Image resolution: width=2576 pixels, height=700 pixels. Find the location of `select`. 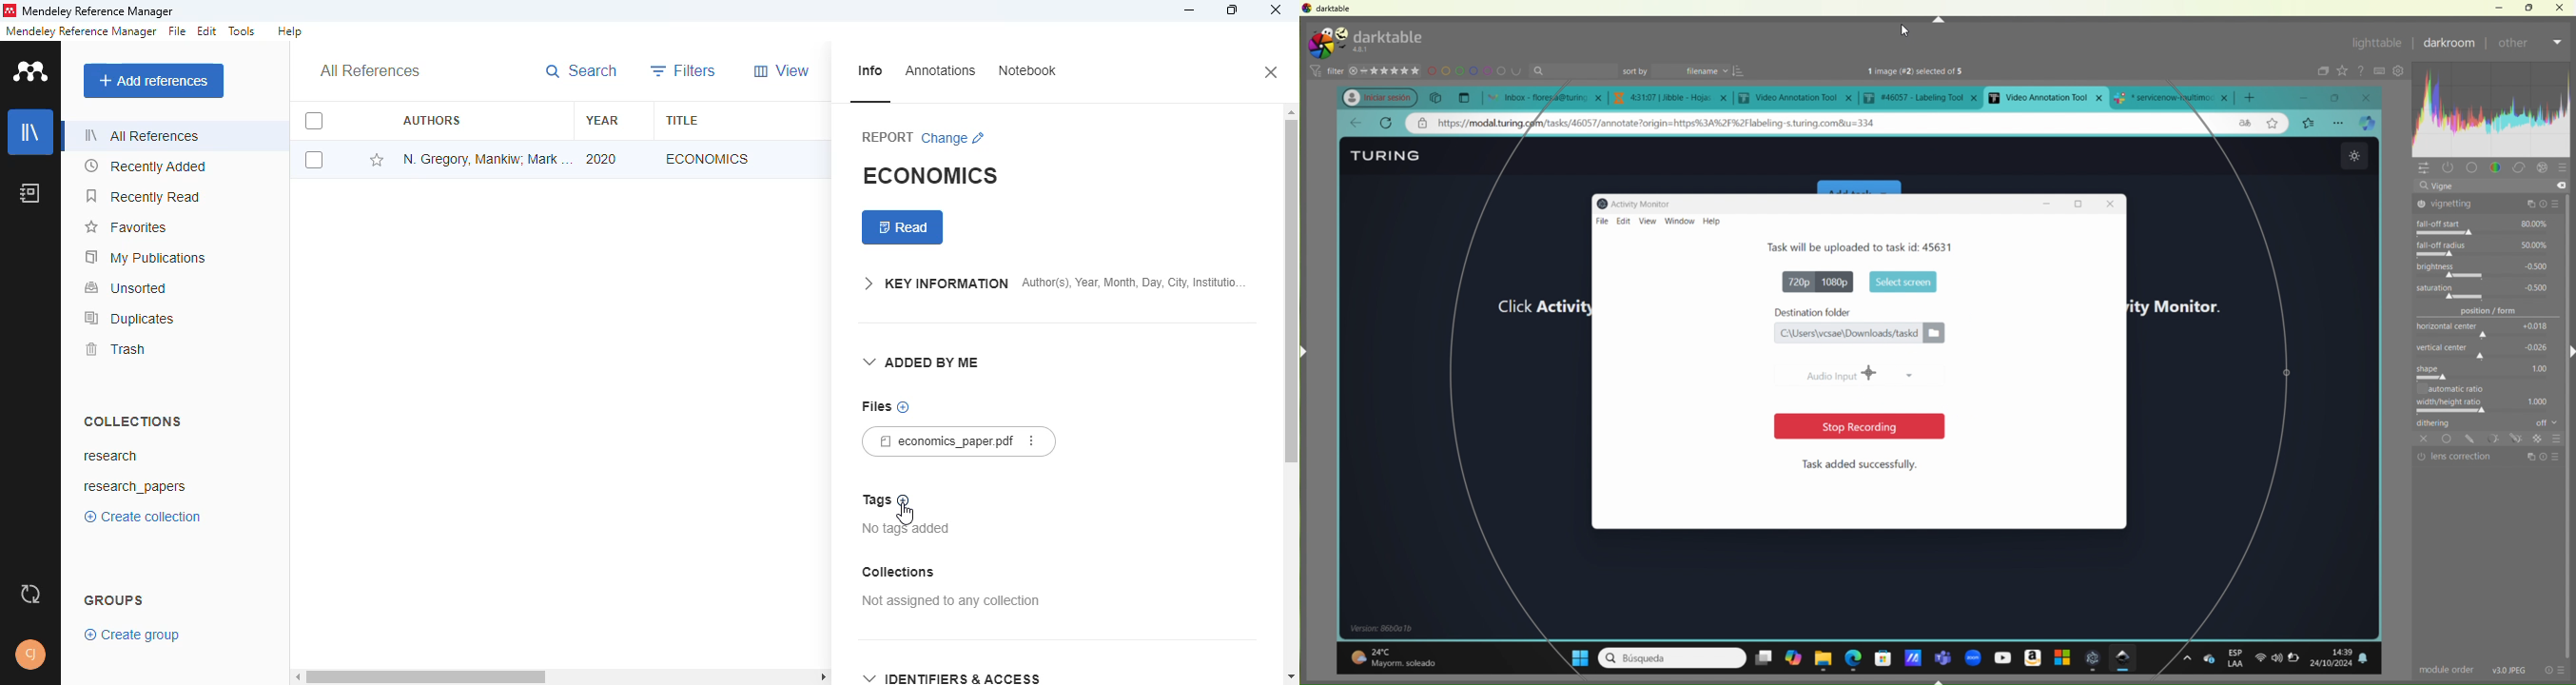

select is located at coordinates (314, 160).